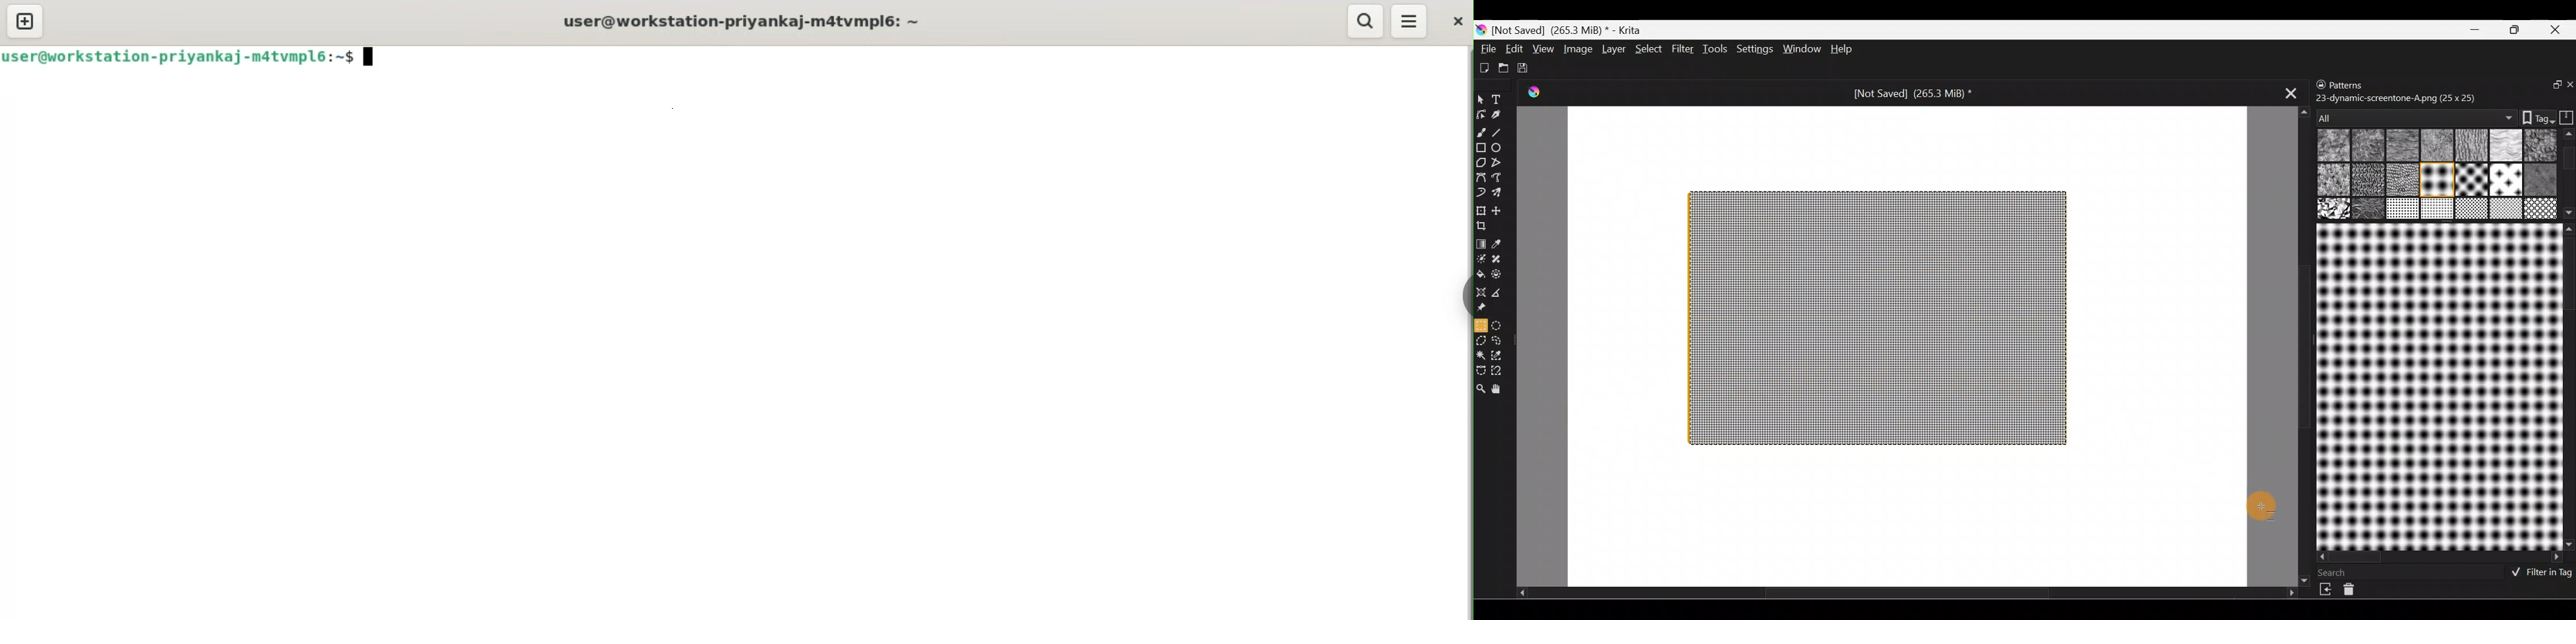  I want to click on new tab, so click(25, 20).